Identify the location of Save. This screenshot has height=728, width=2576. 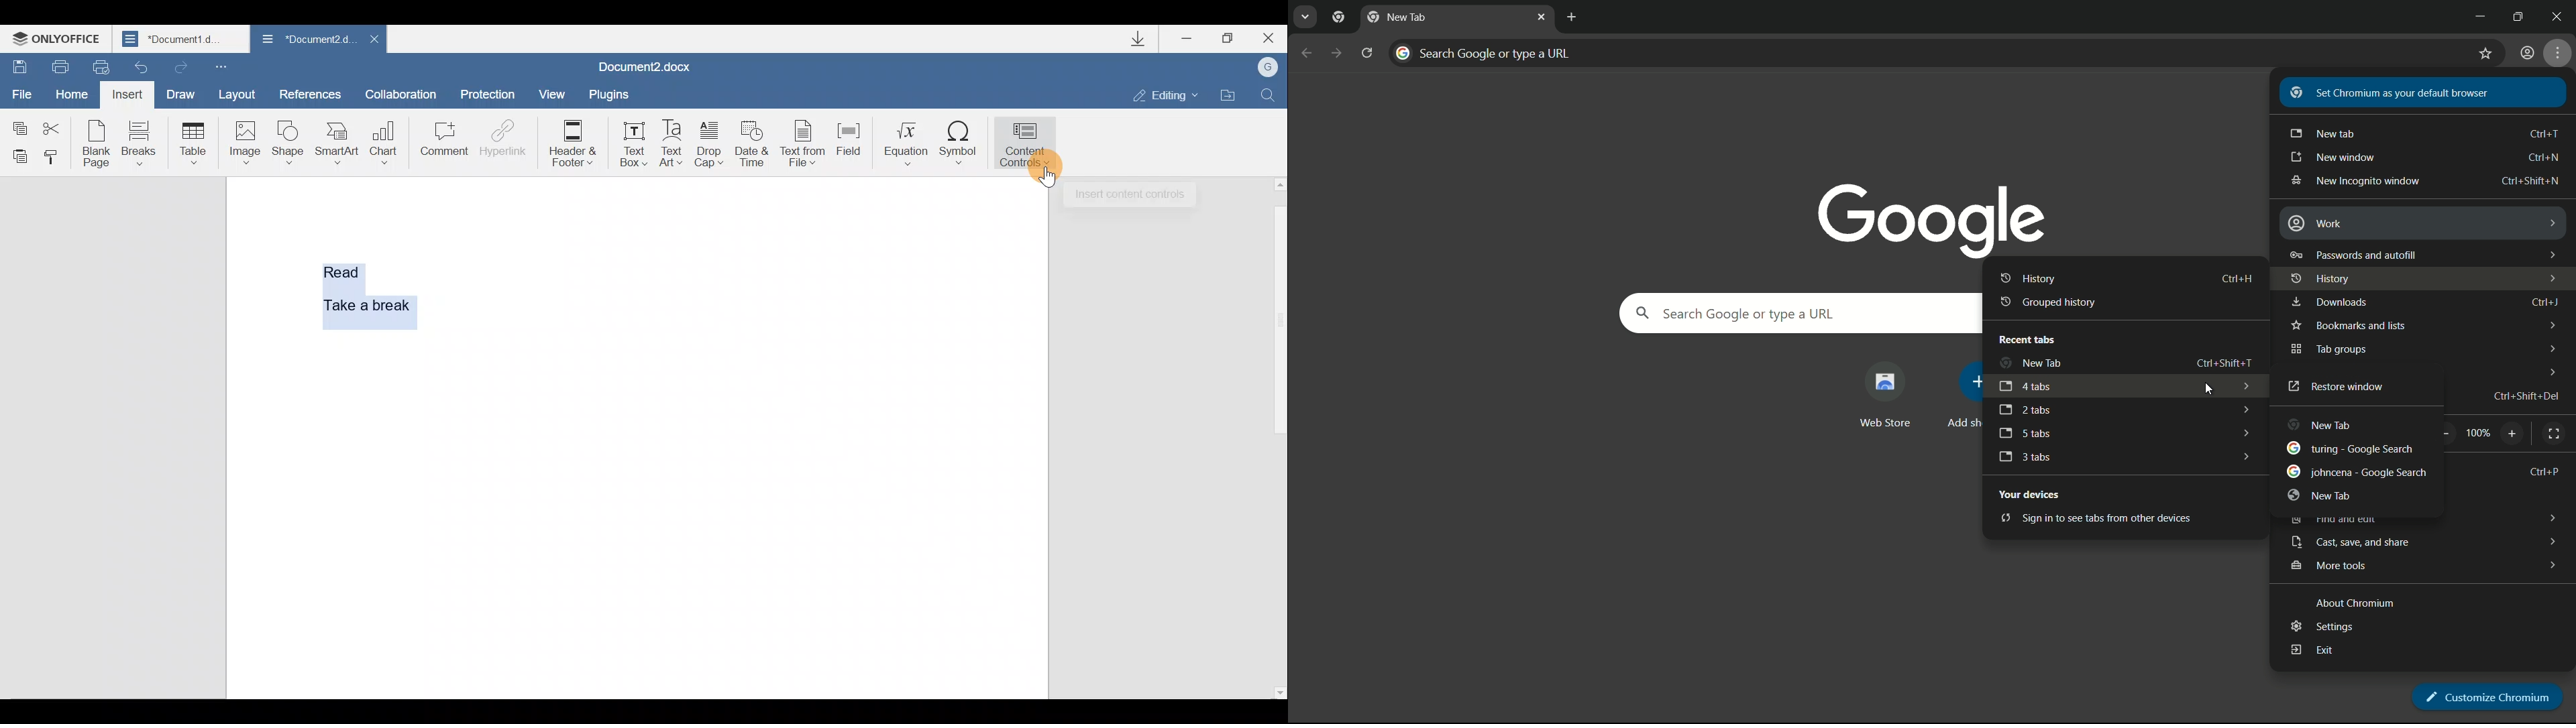
(19, 62).